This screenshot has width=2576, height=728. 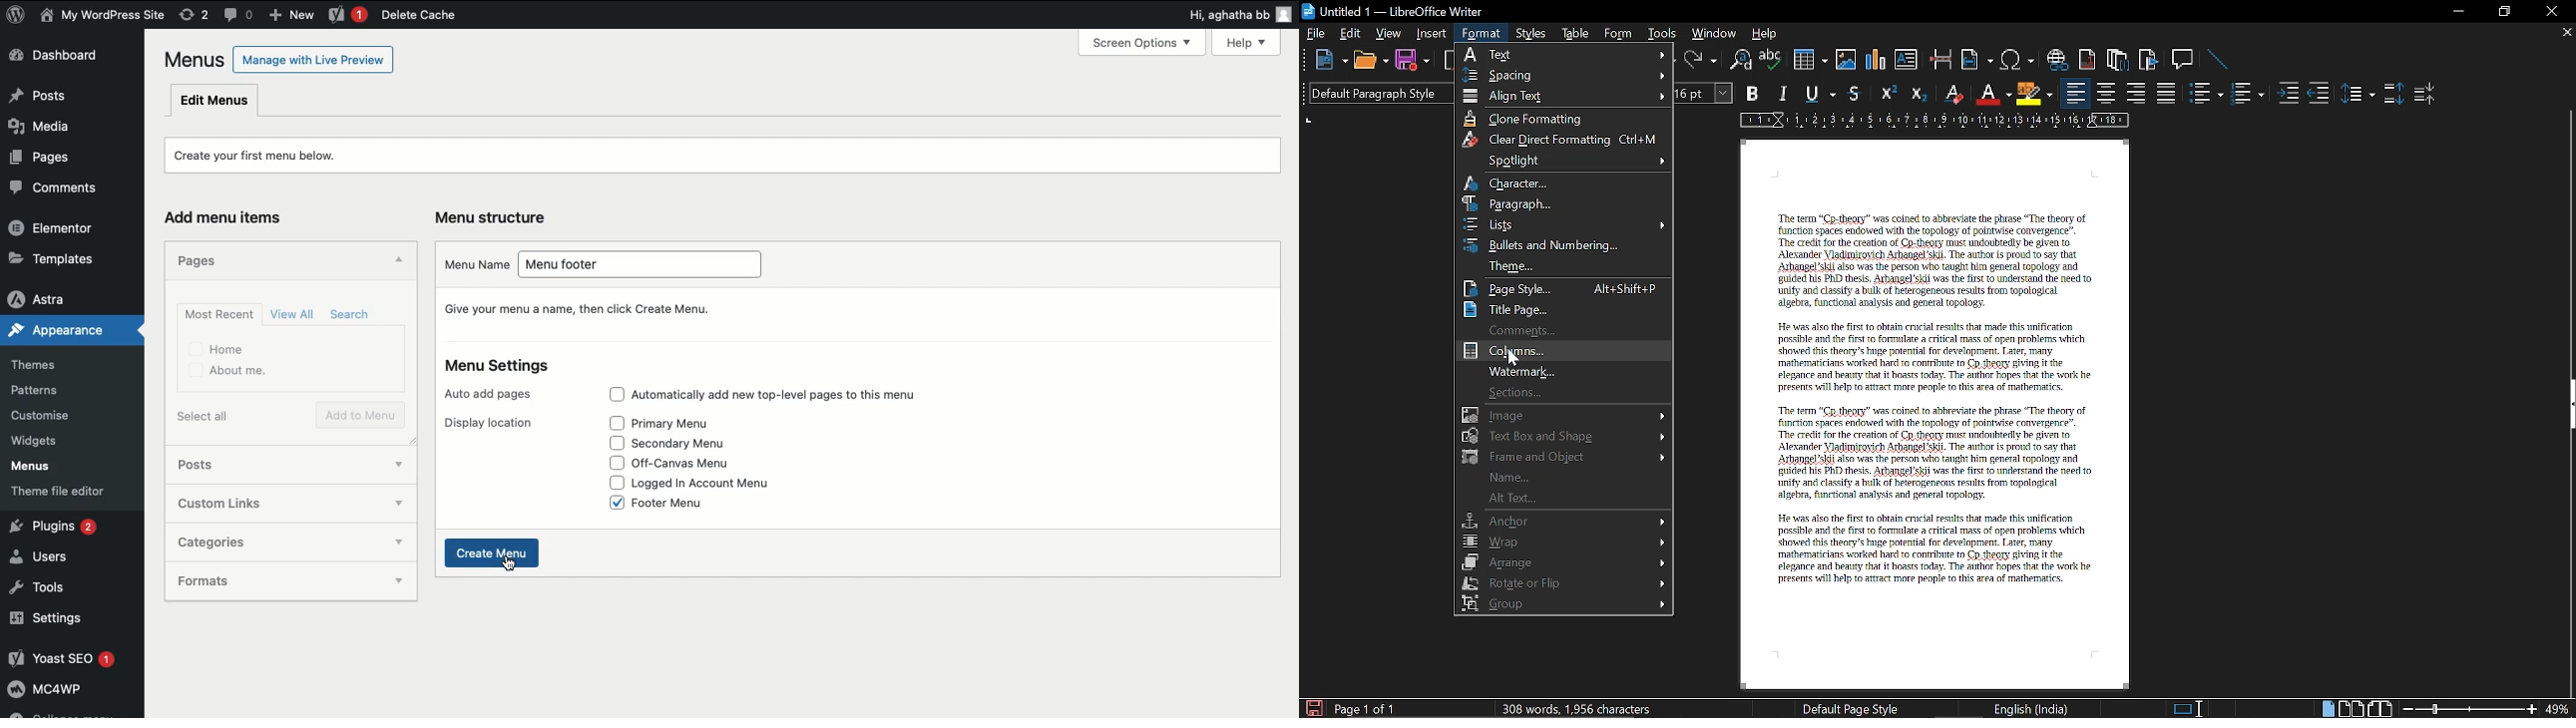 What do you see at coordinates (43, 468) in the screenshot?
I see `Menus` at bounding box center [43, 468].